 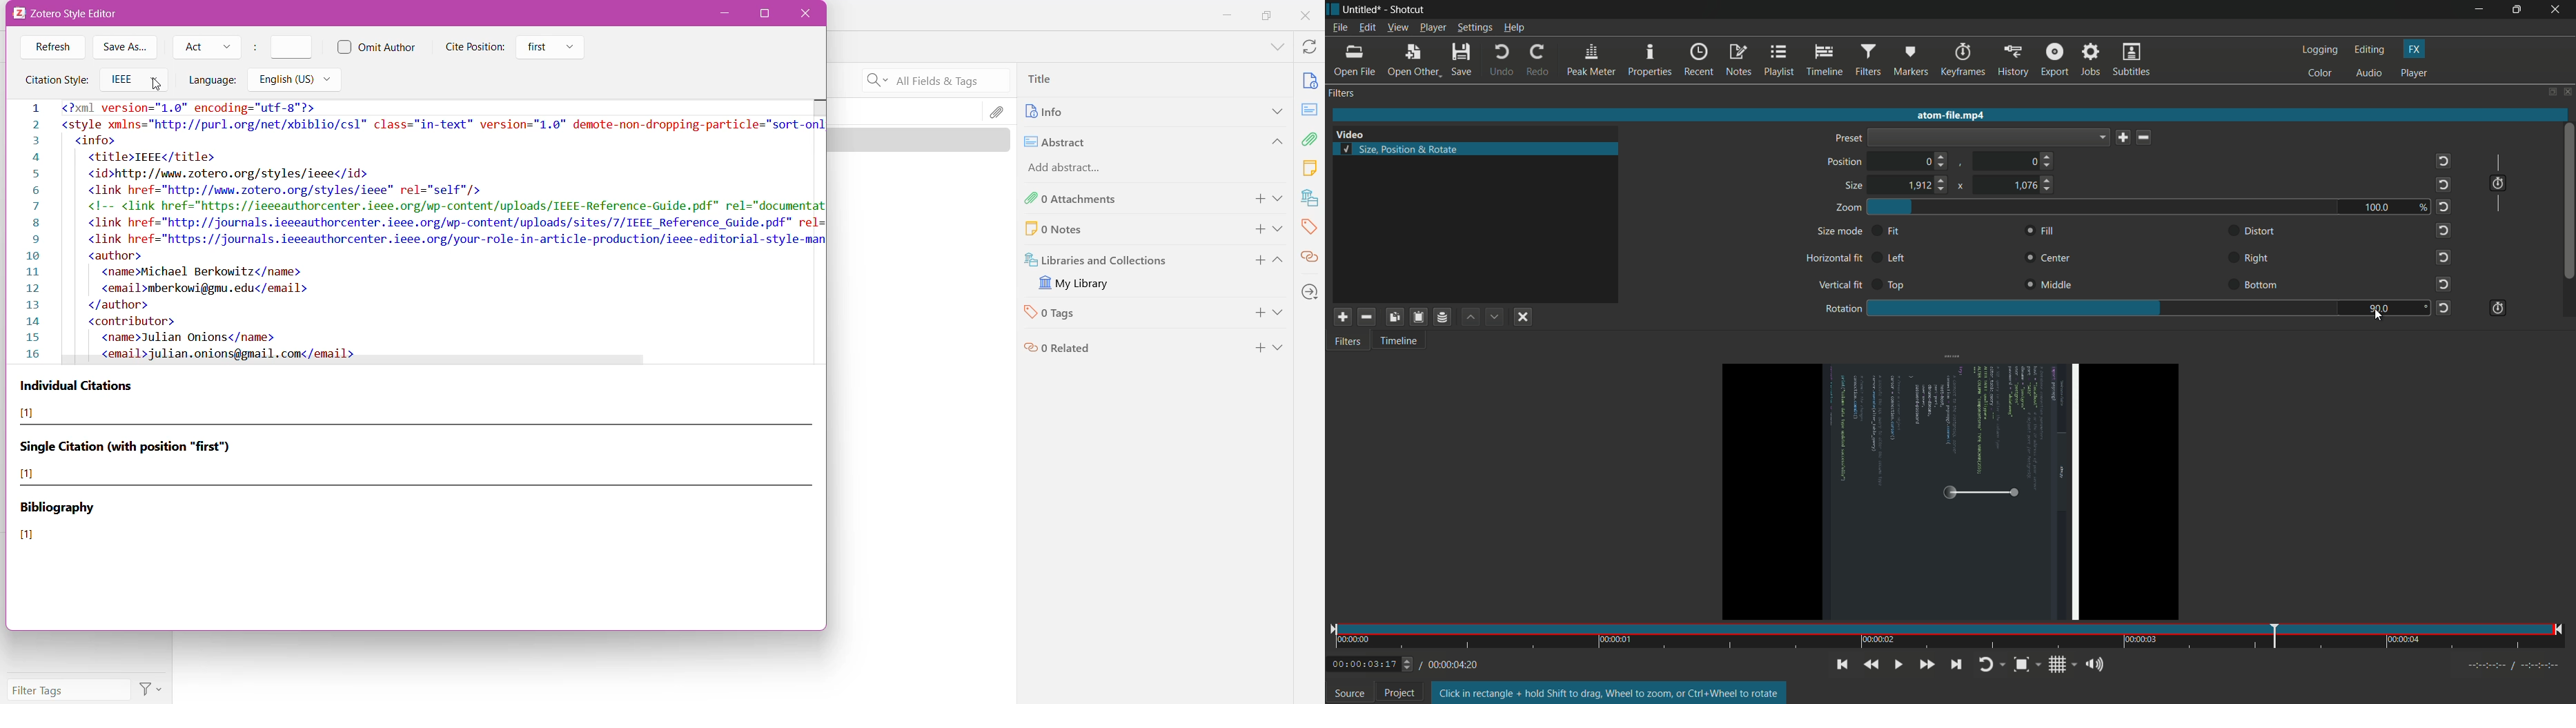 What do you see at coordinates (1891, 232) in the screenshot?
I see `fit` at bounding box center [1891, 232].